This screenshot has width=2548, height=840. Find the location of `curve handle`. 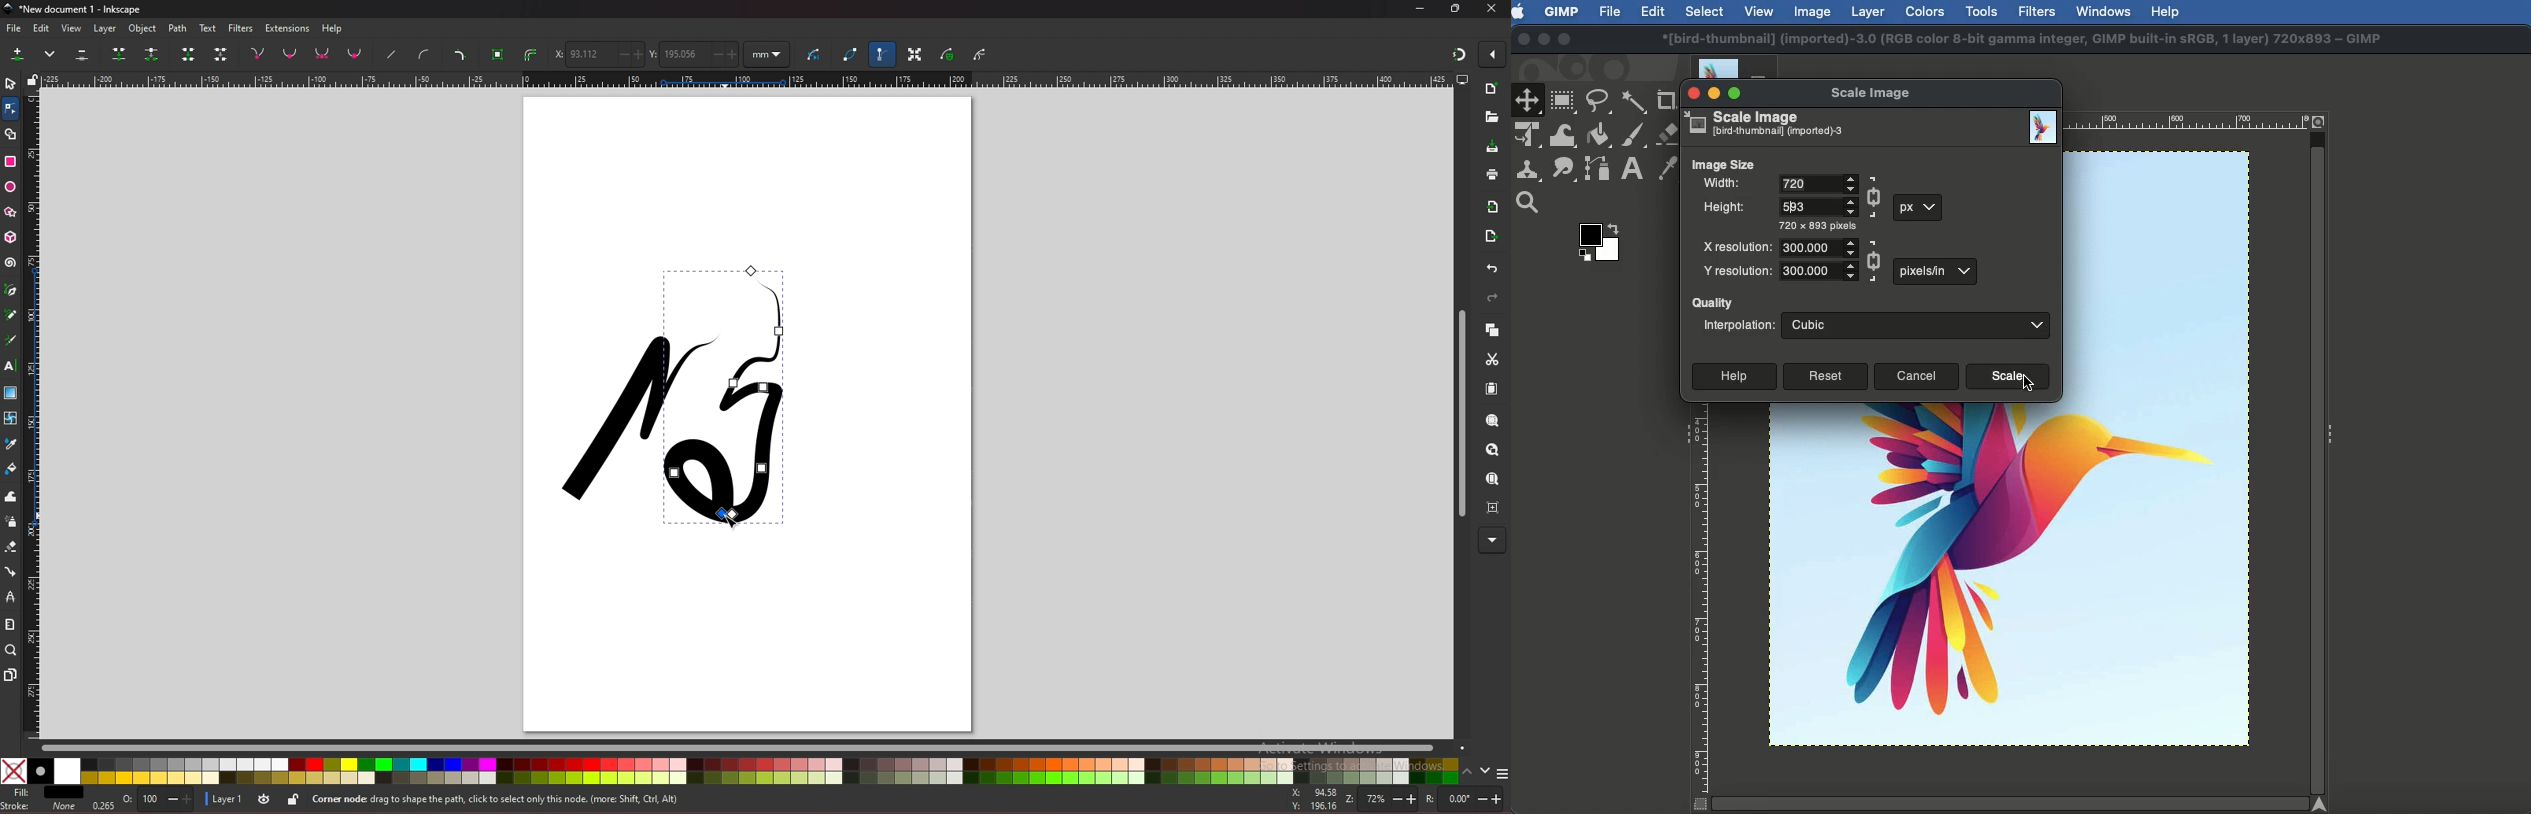

curve handle is located at coordinates (425, 54).